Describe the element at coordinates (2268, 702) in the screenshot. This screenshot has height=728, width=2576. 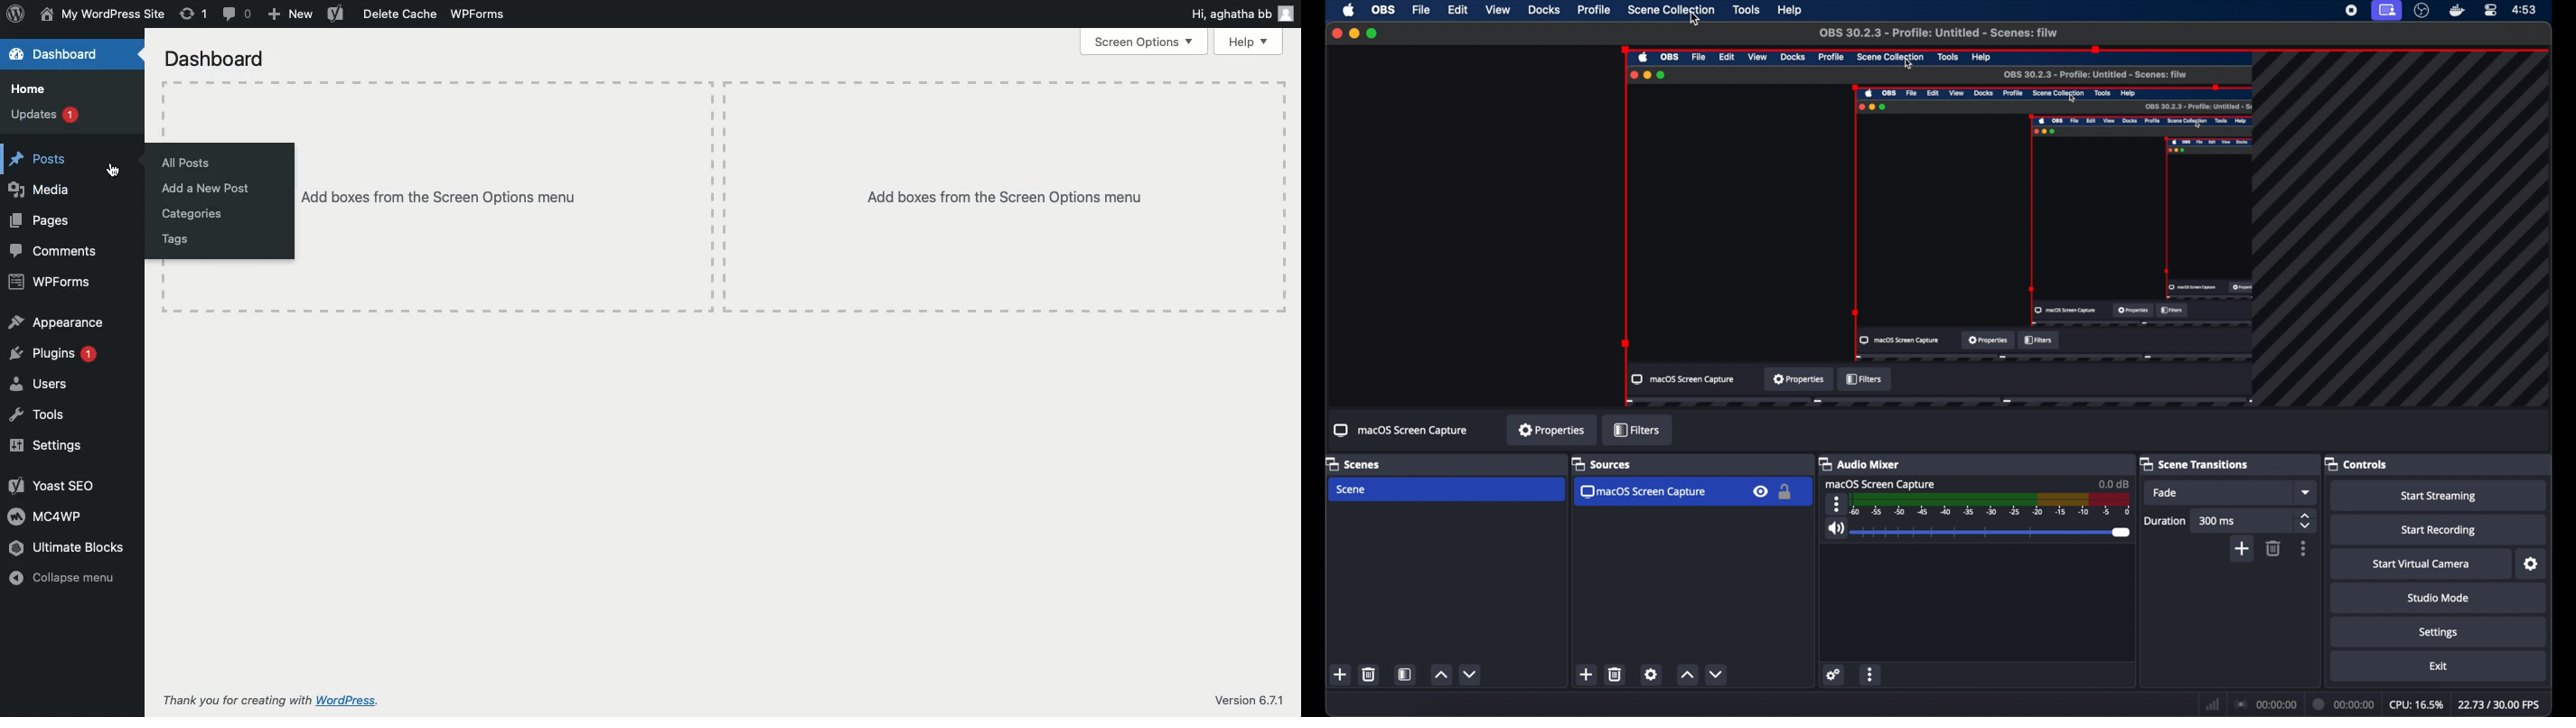
I see `connection` at that location.